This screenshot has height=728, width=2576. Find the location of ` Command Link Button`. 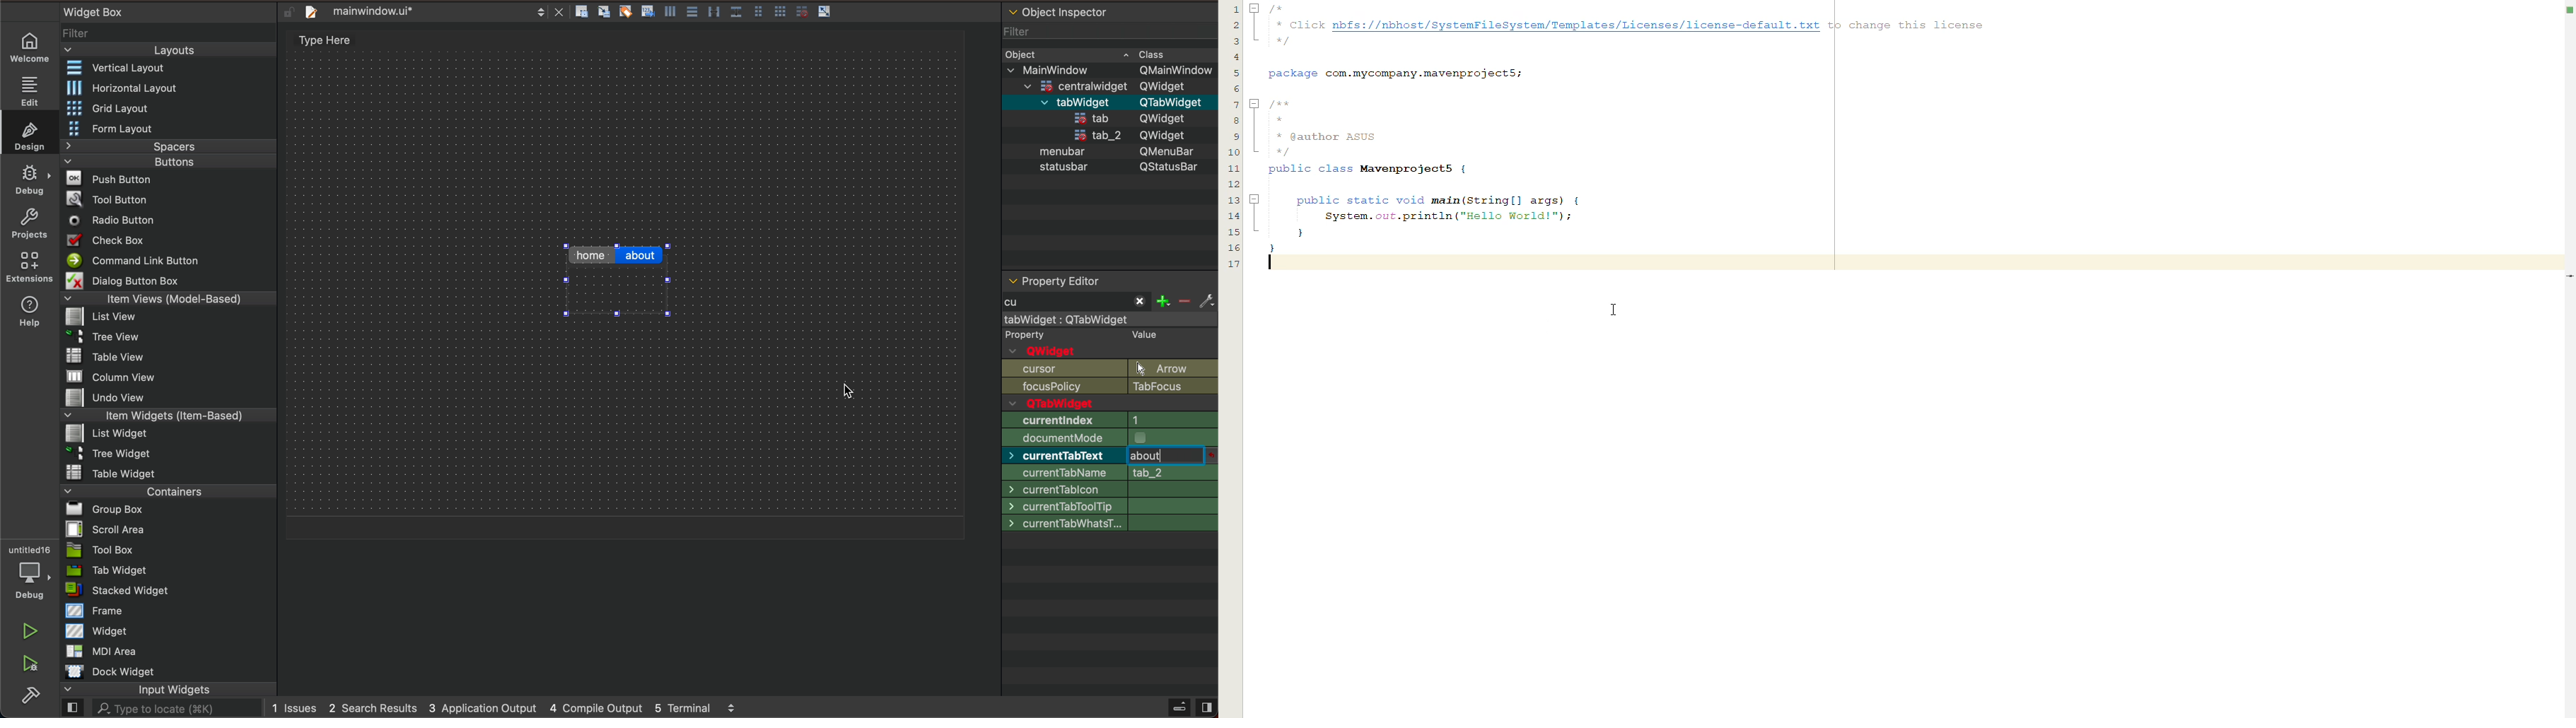

 Command Link Button is located at coordinates (132, 260).